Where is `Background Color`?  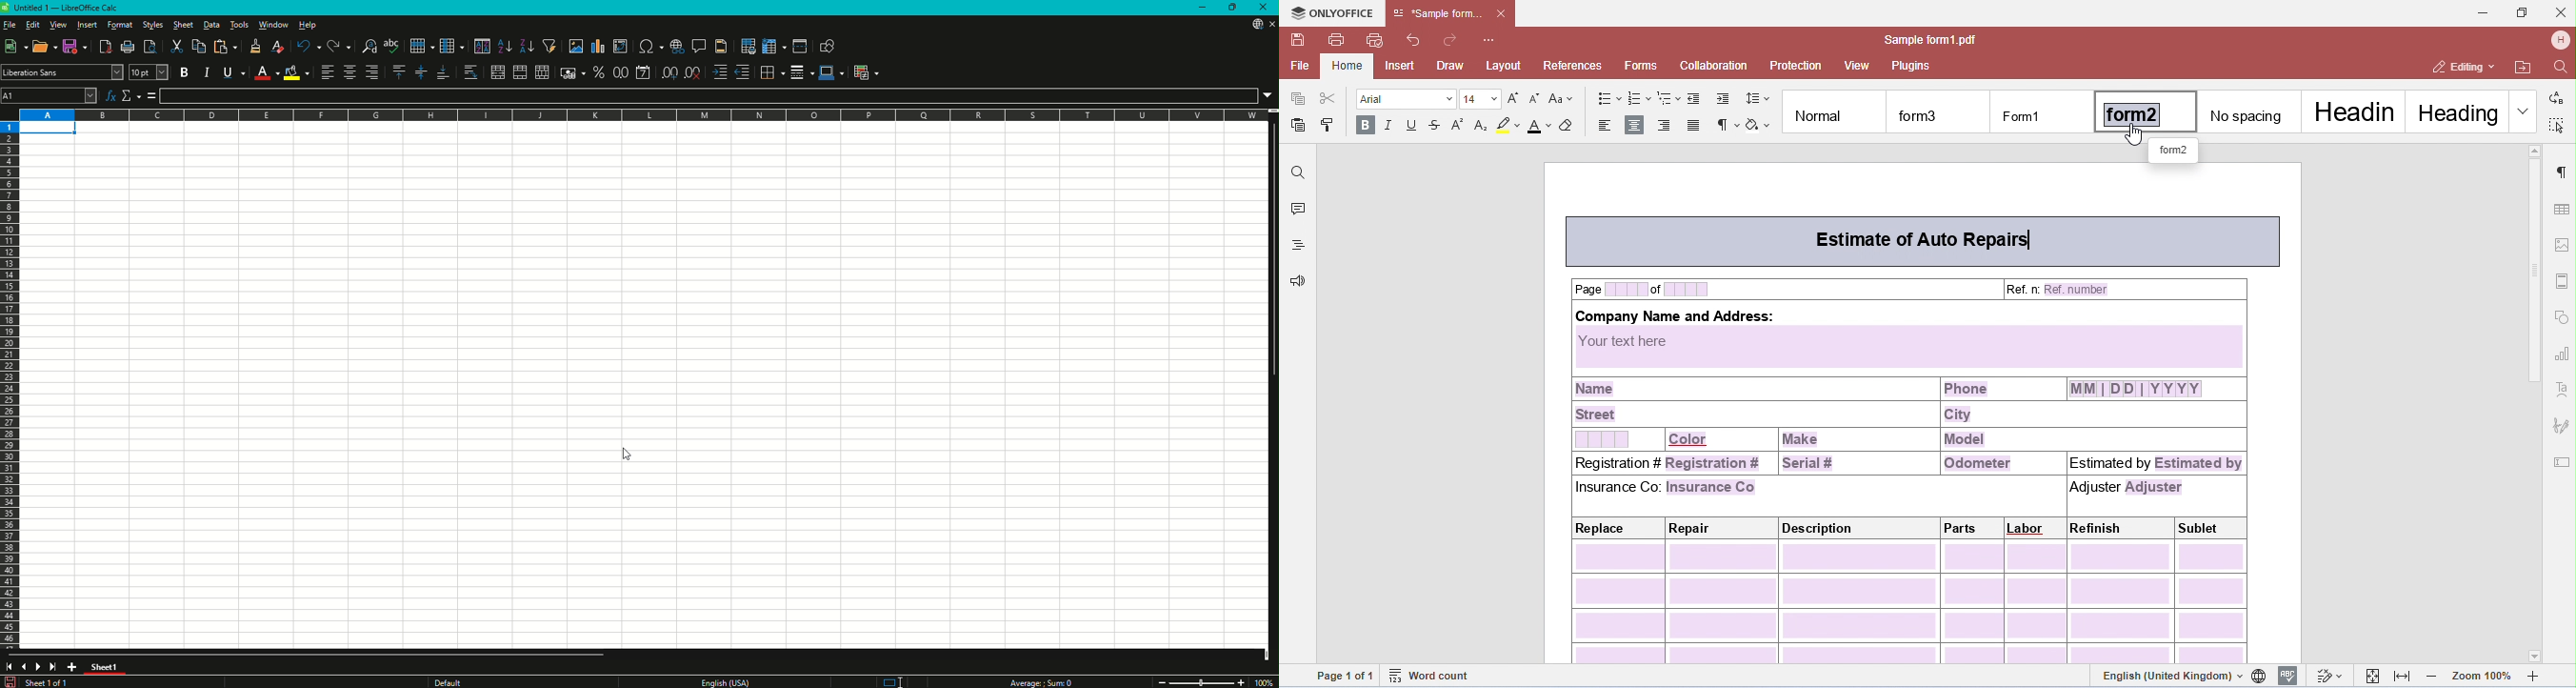 Background Color is located at coordinates (296, 72).